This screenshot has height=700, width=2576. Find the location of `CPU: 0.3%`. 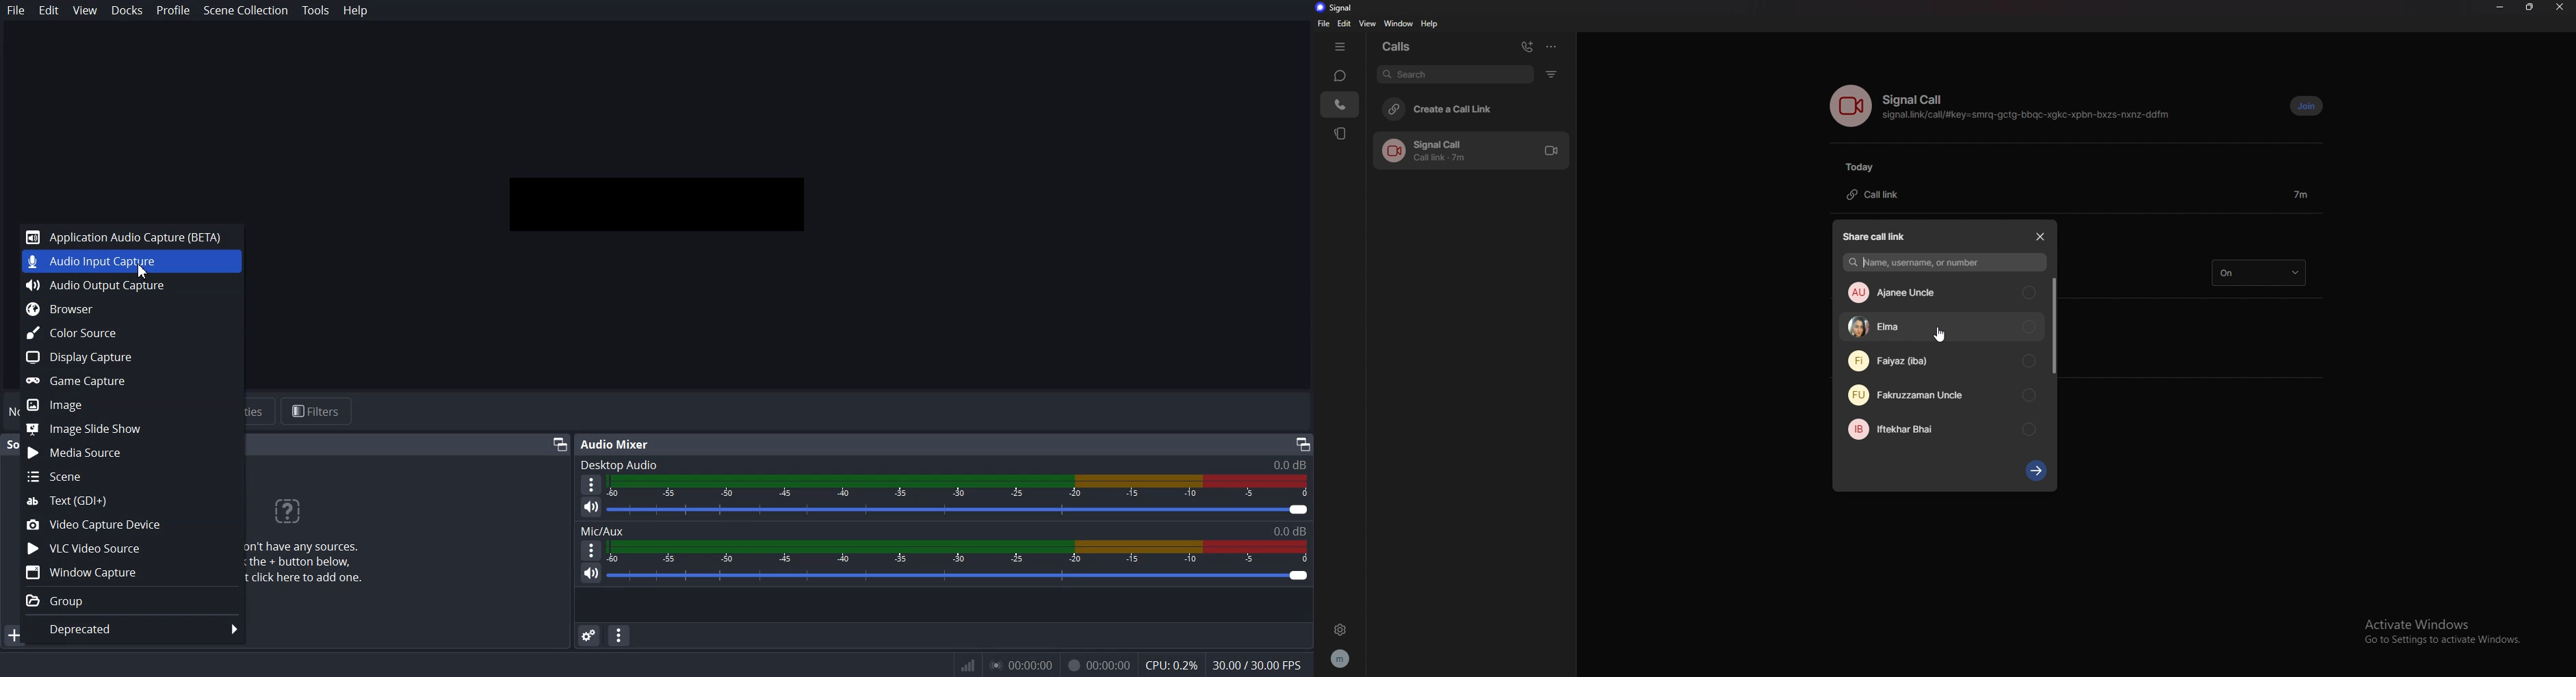

CPU: 0.3% is located at coordinates (1171, 667).